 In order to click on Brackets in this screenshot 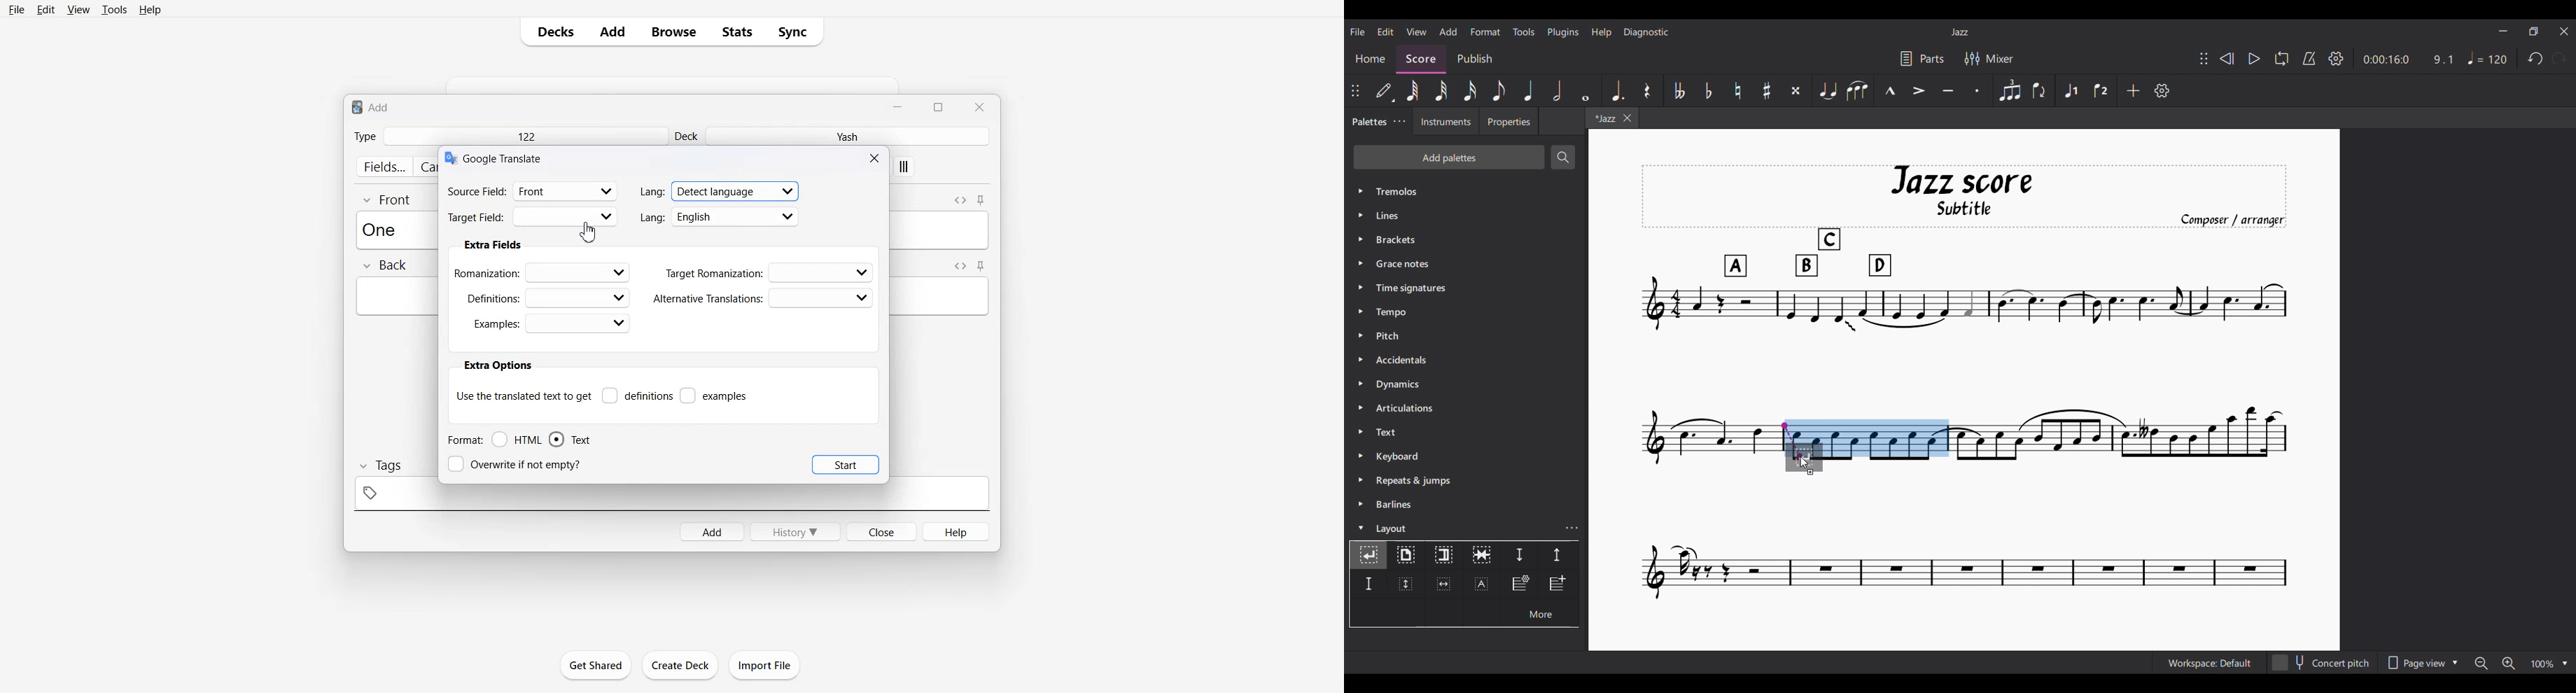, I will do `click(1466, 239)`.